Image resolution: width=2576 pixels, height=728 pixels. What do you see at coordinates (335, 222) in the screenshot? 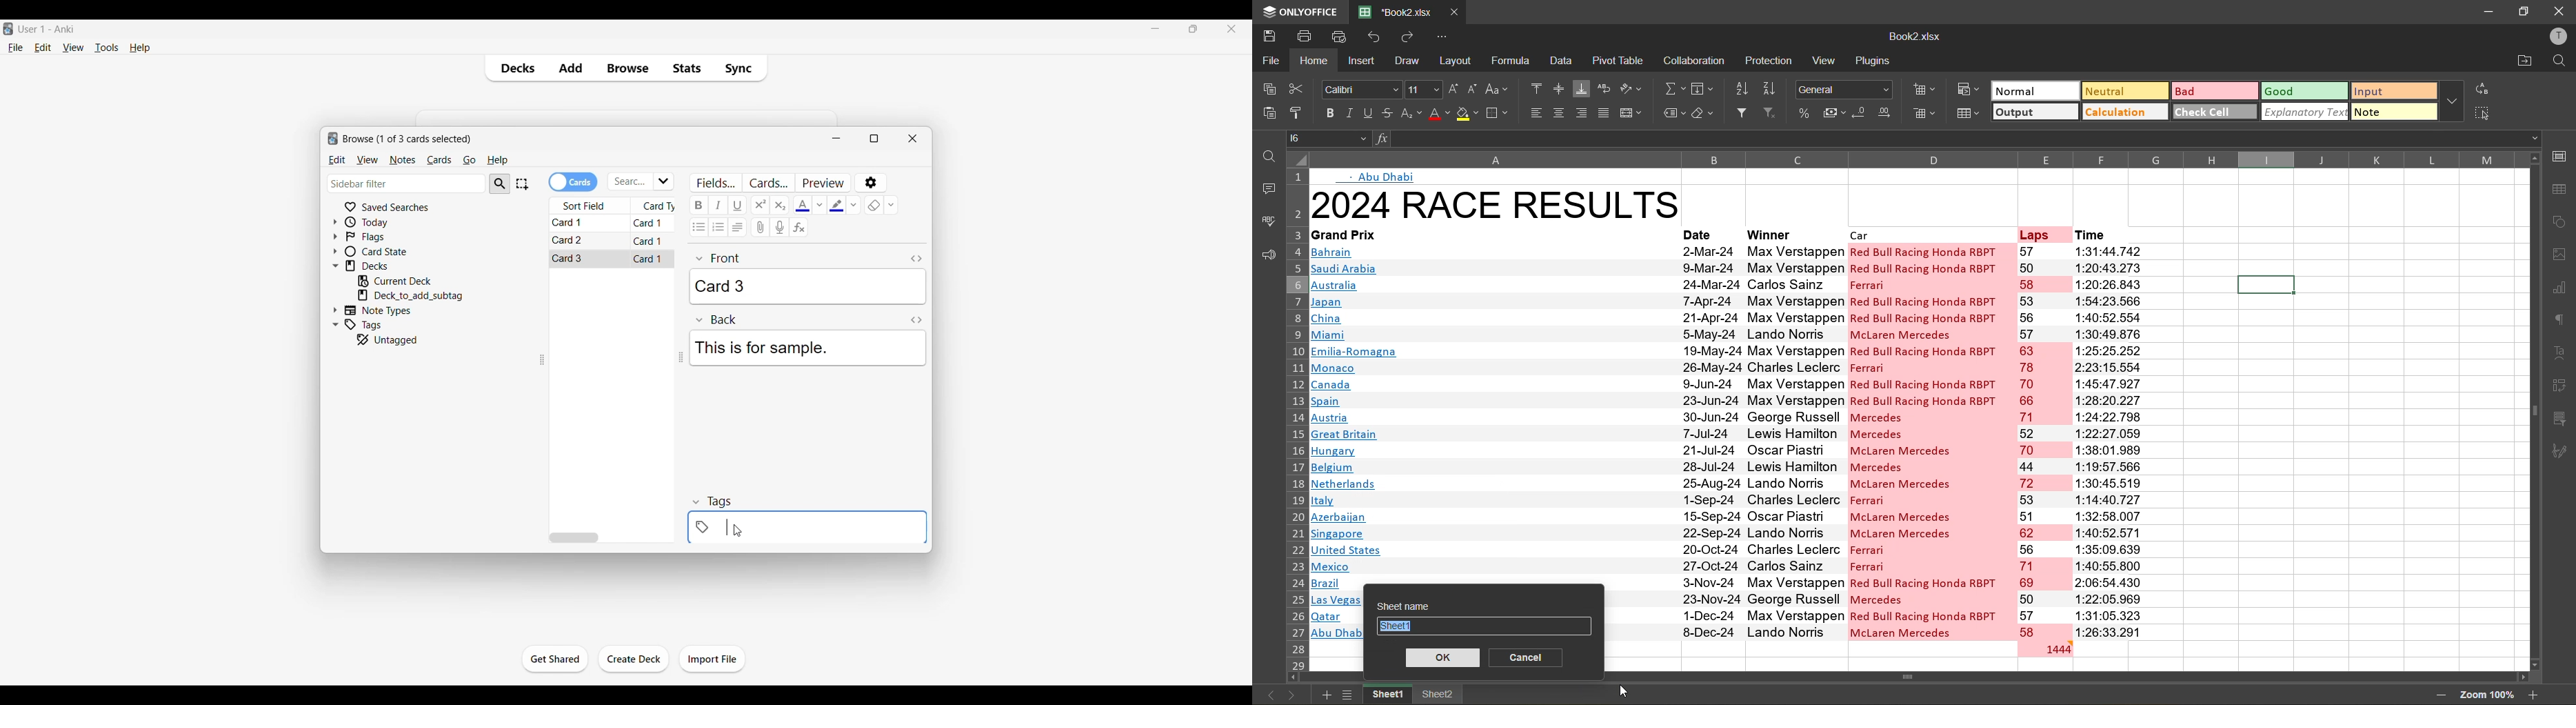
I see `Click to expand Today` at bounding box center [335, 222].